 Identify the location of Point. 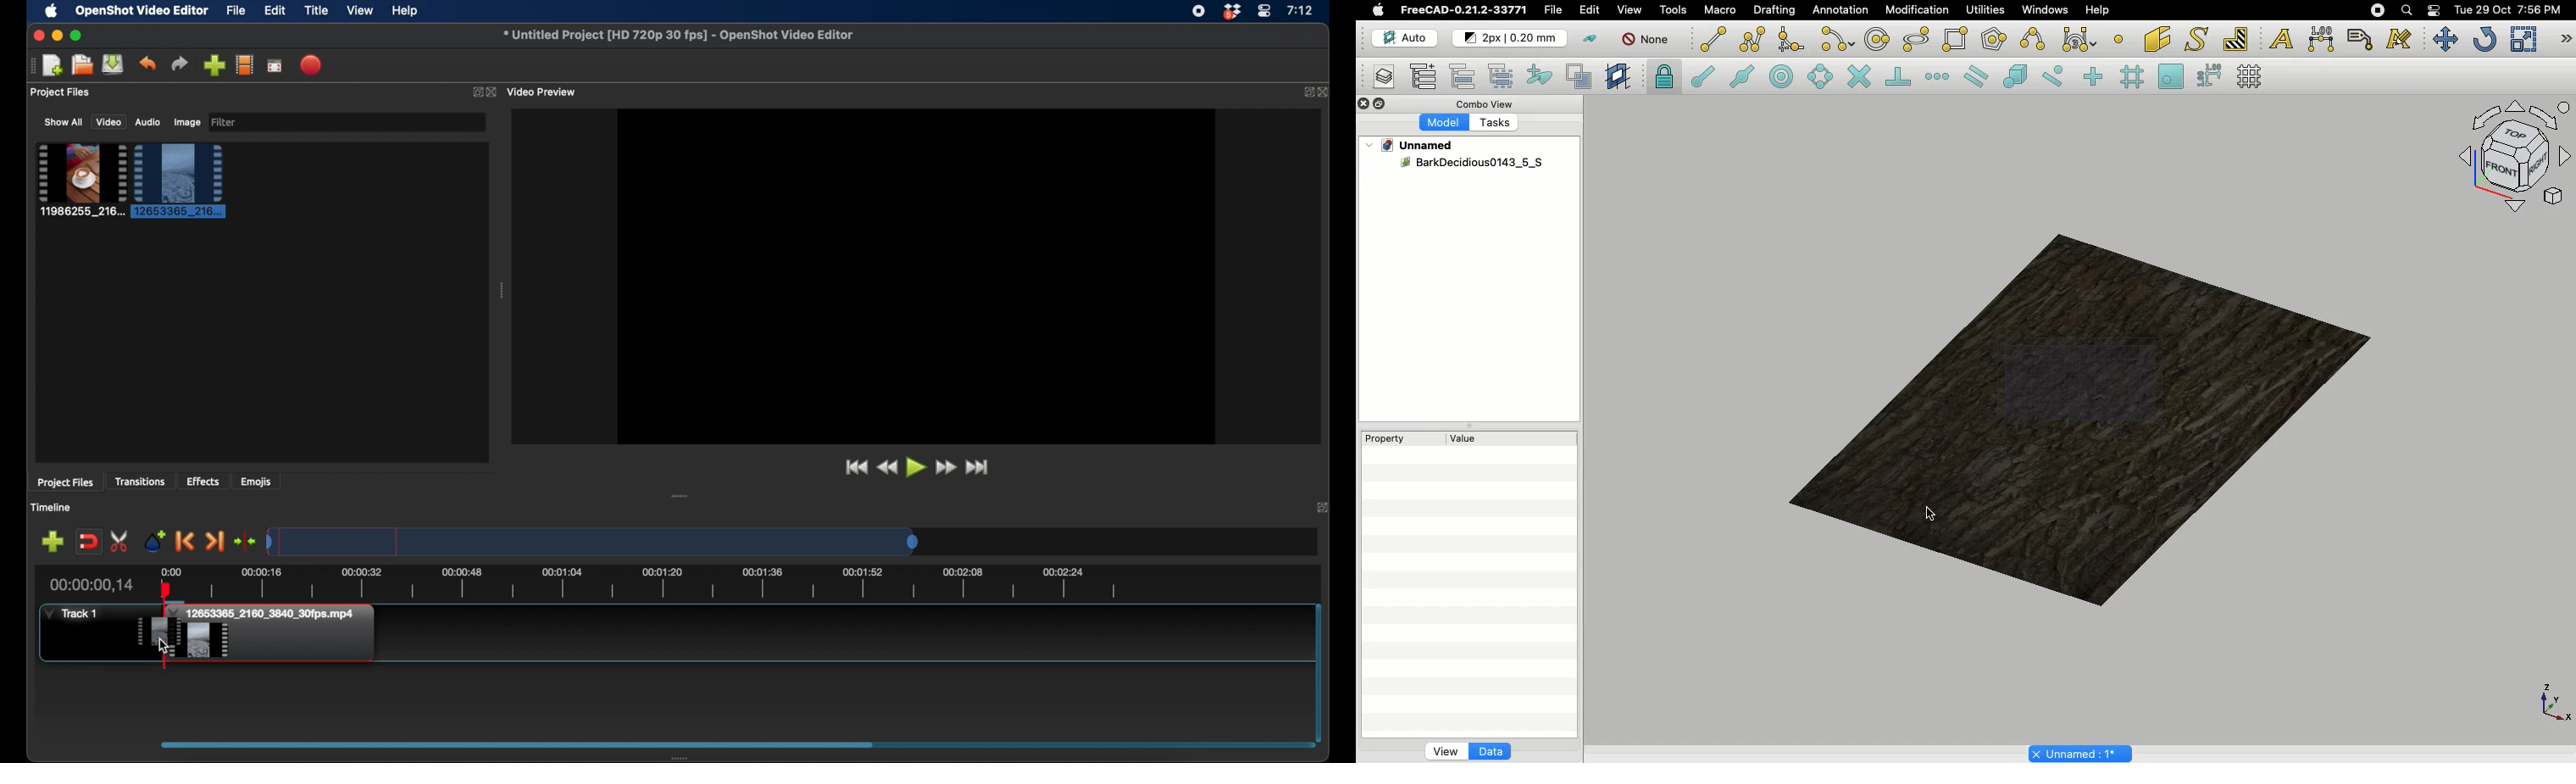
(2118, 37).